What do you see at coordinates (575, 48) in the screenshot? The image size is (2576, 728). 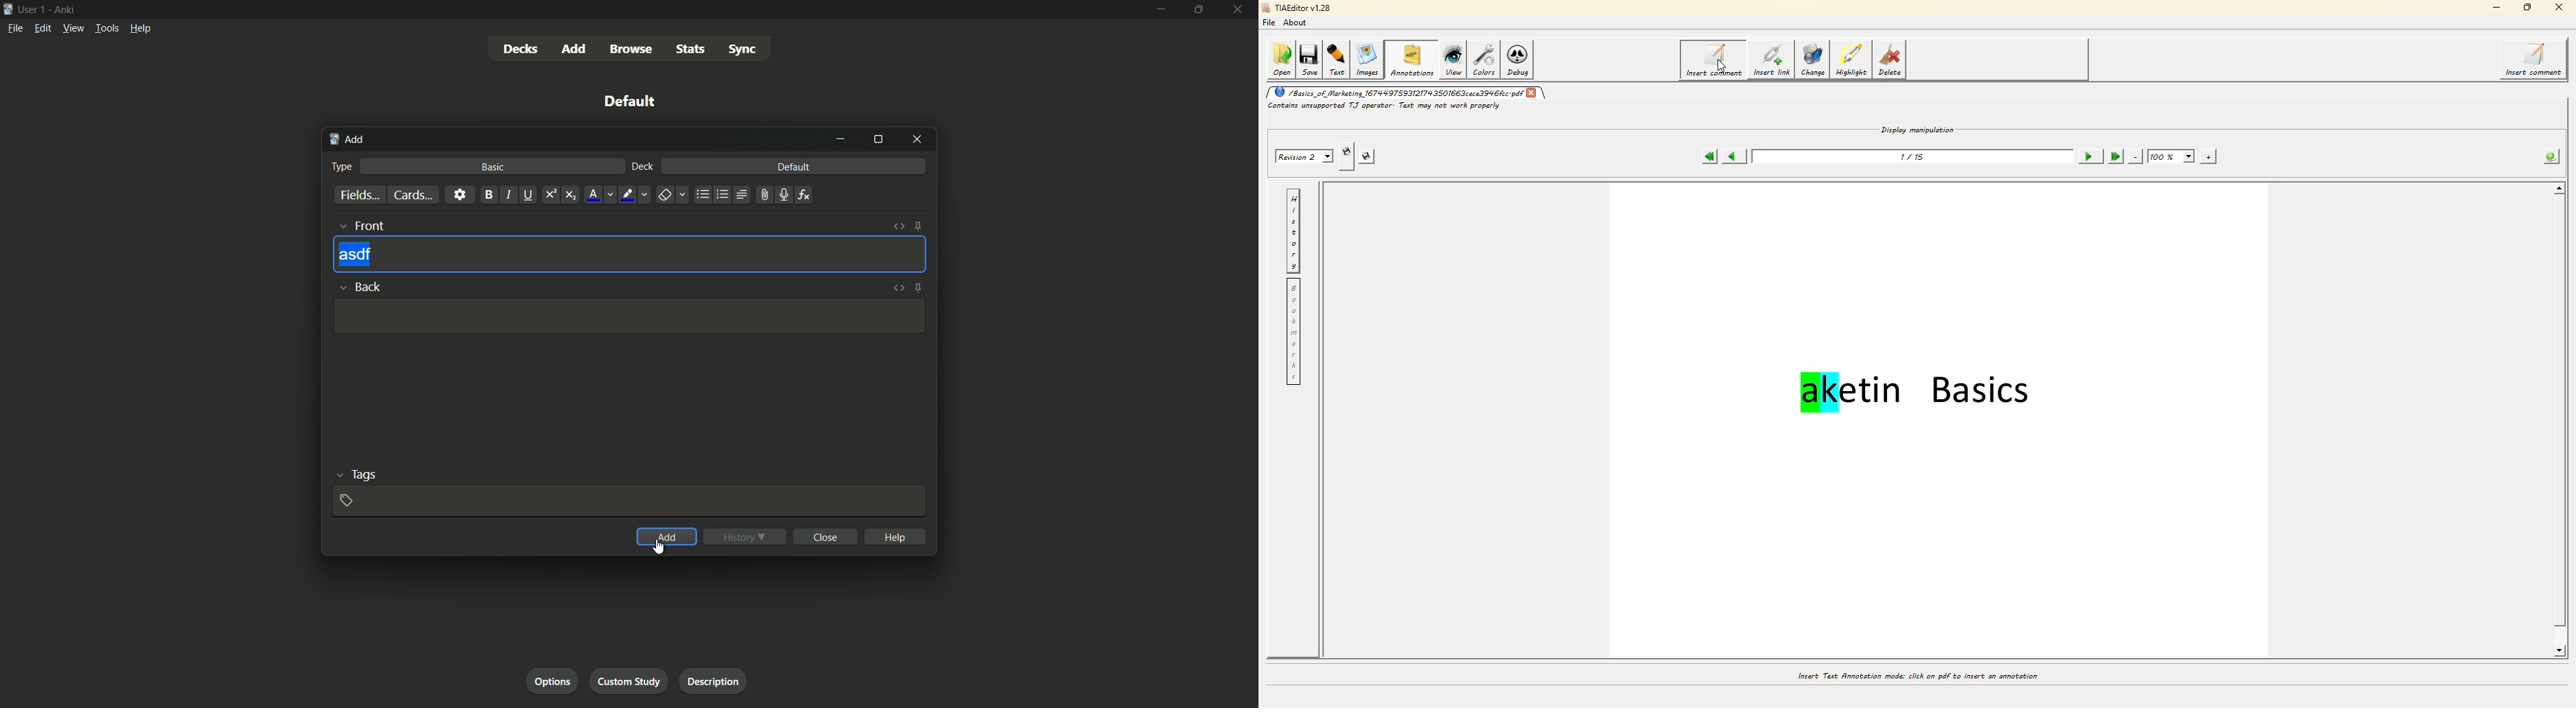 I see `add` at bounding box center [575, 48].